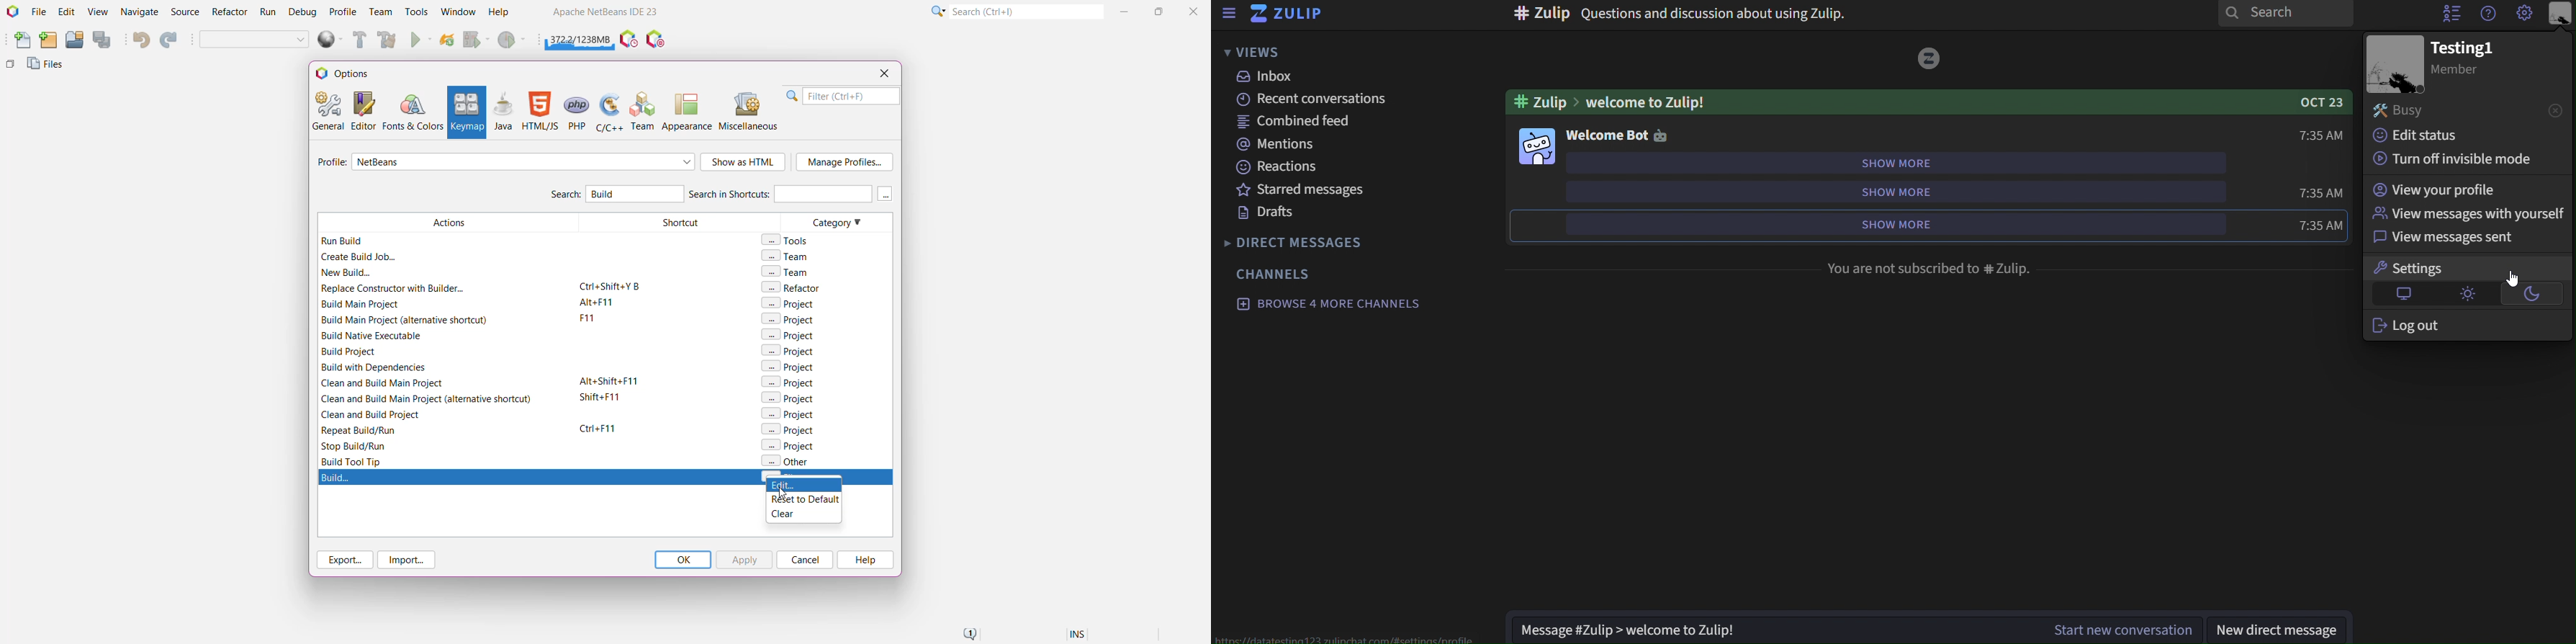  Describe the element at coordinates (1335, 167) in the screenshot. I see `reactions` at that location.